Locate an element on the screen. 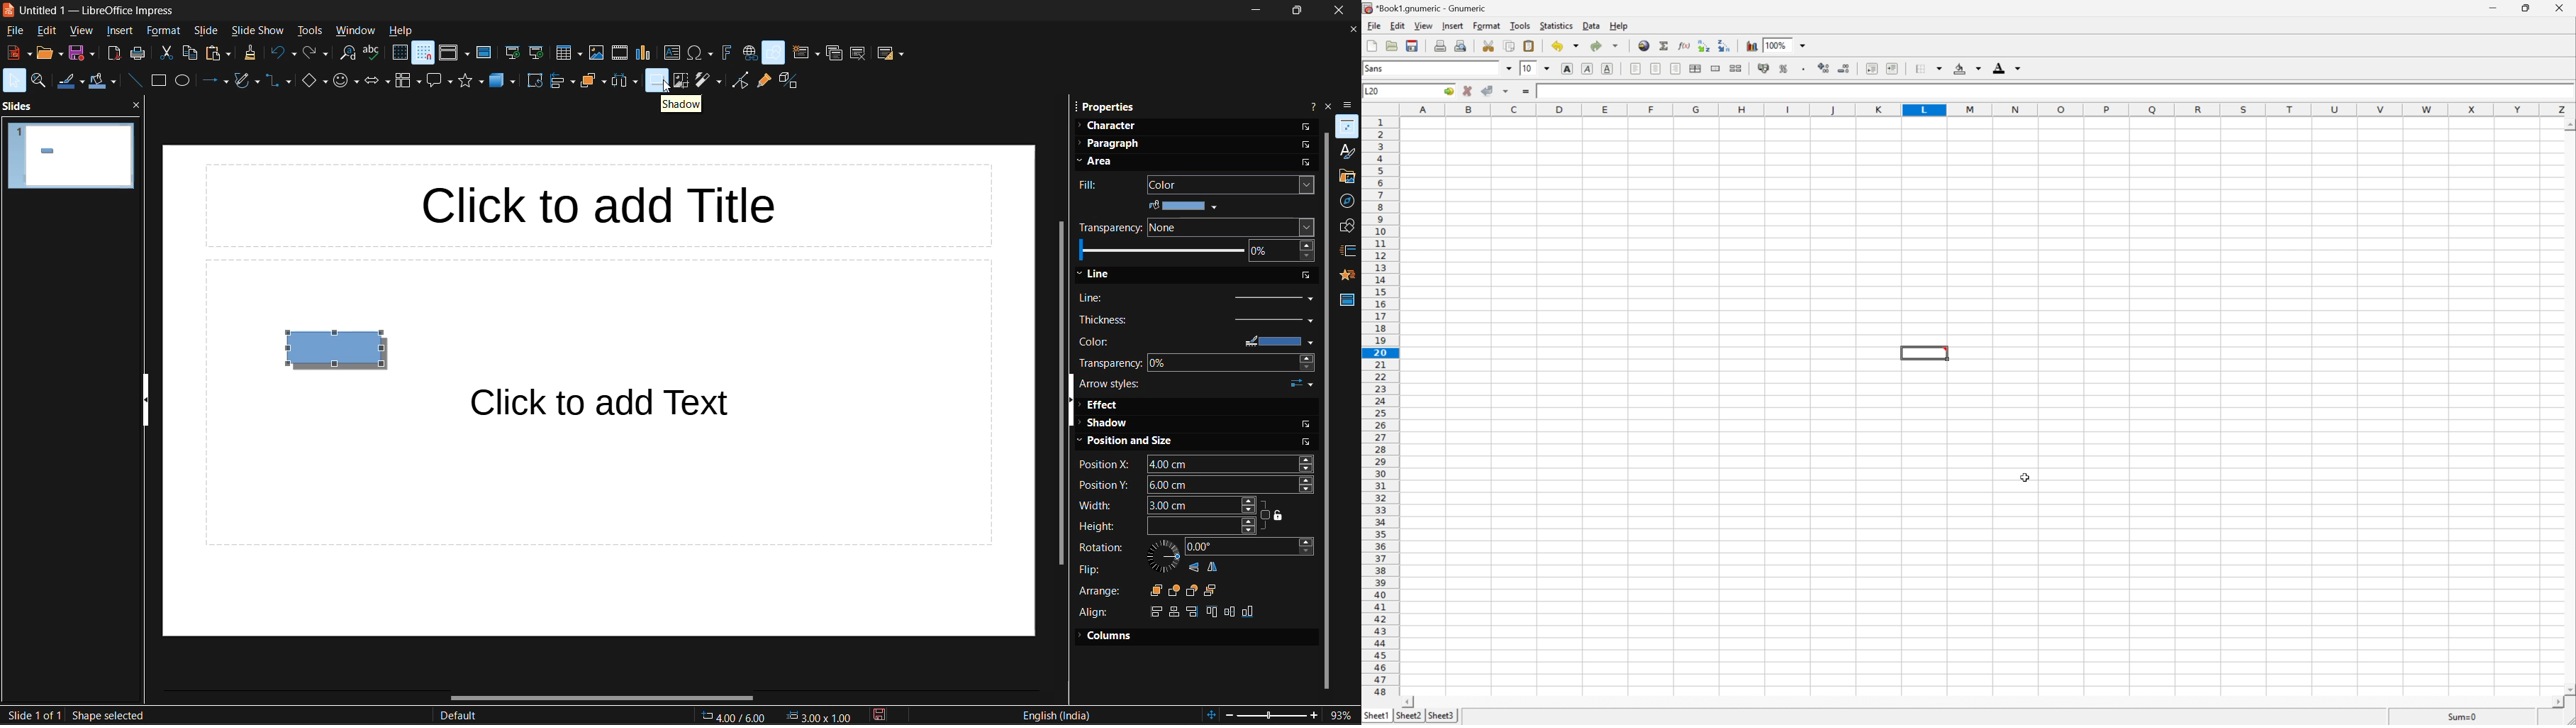 This screenshot has width=2576, height=728. delete slide is located at coordinates (857, 54).